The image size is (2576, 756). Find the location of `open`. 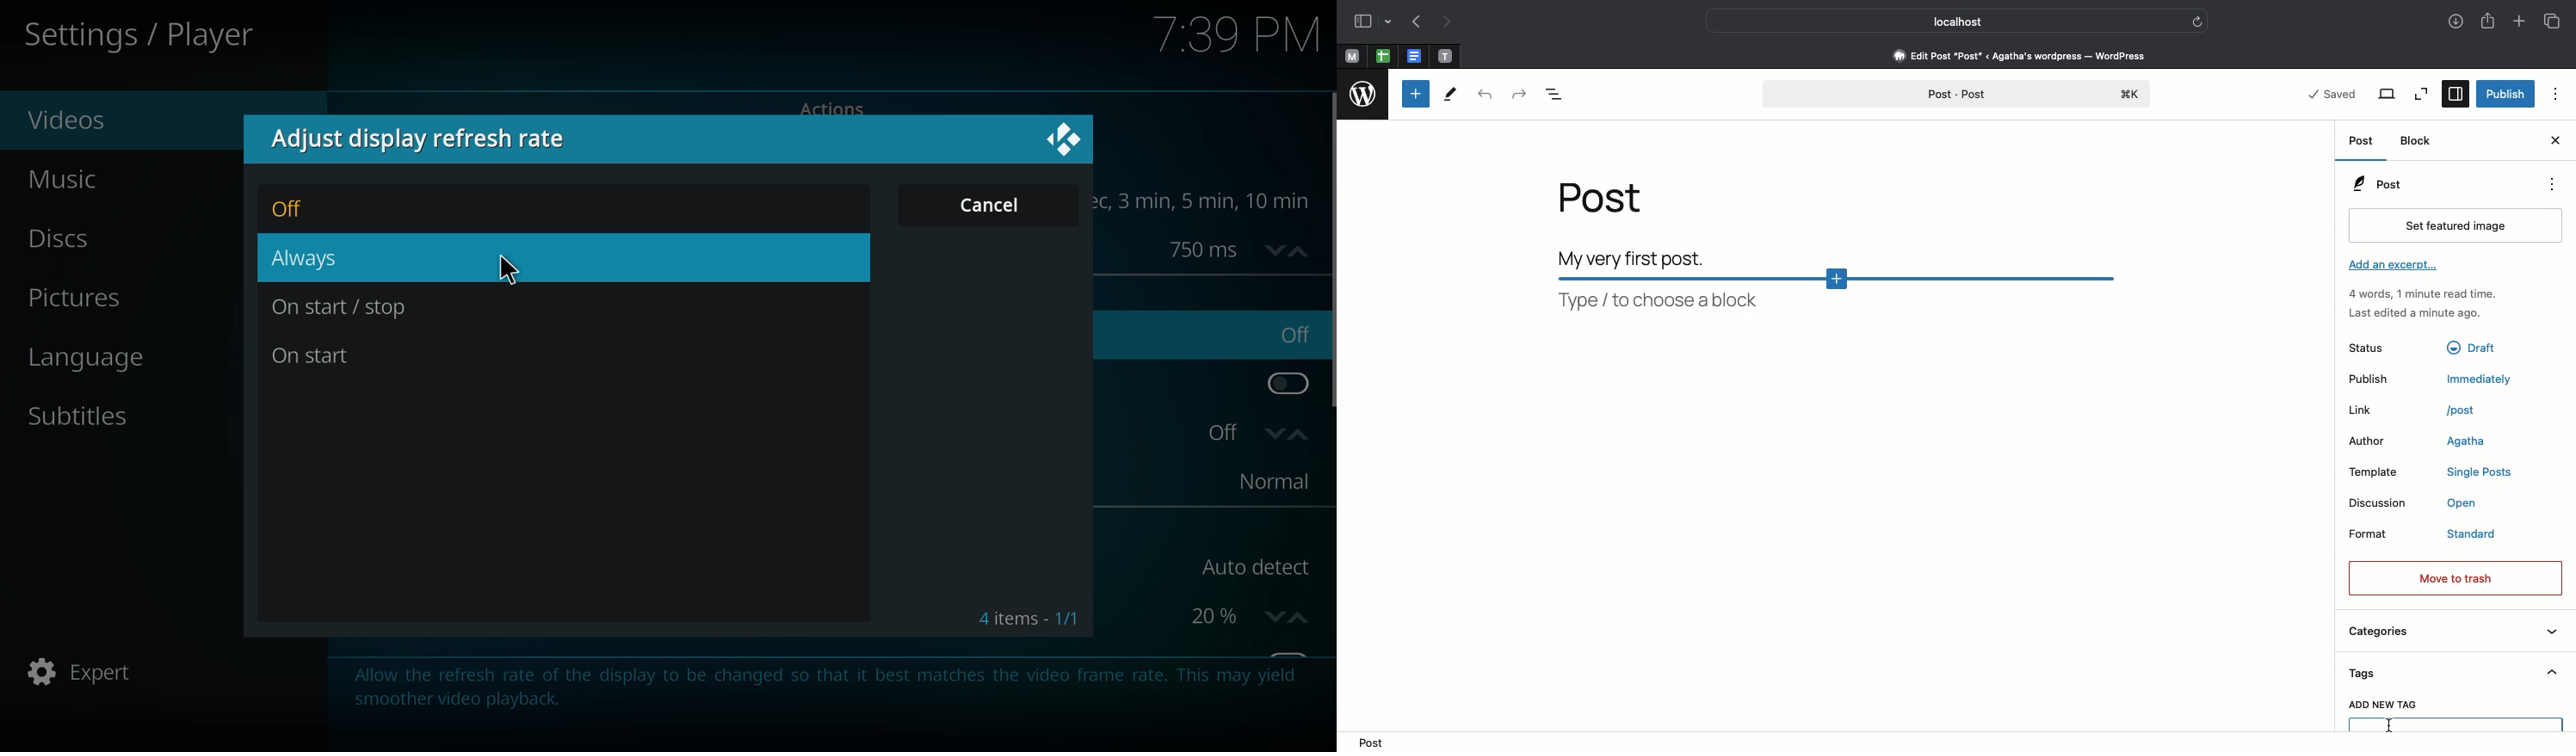

open is located at coordinates (2463, 502).